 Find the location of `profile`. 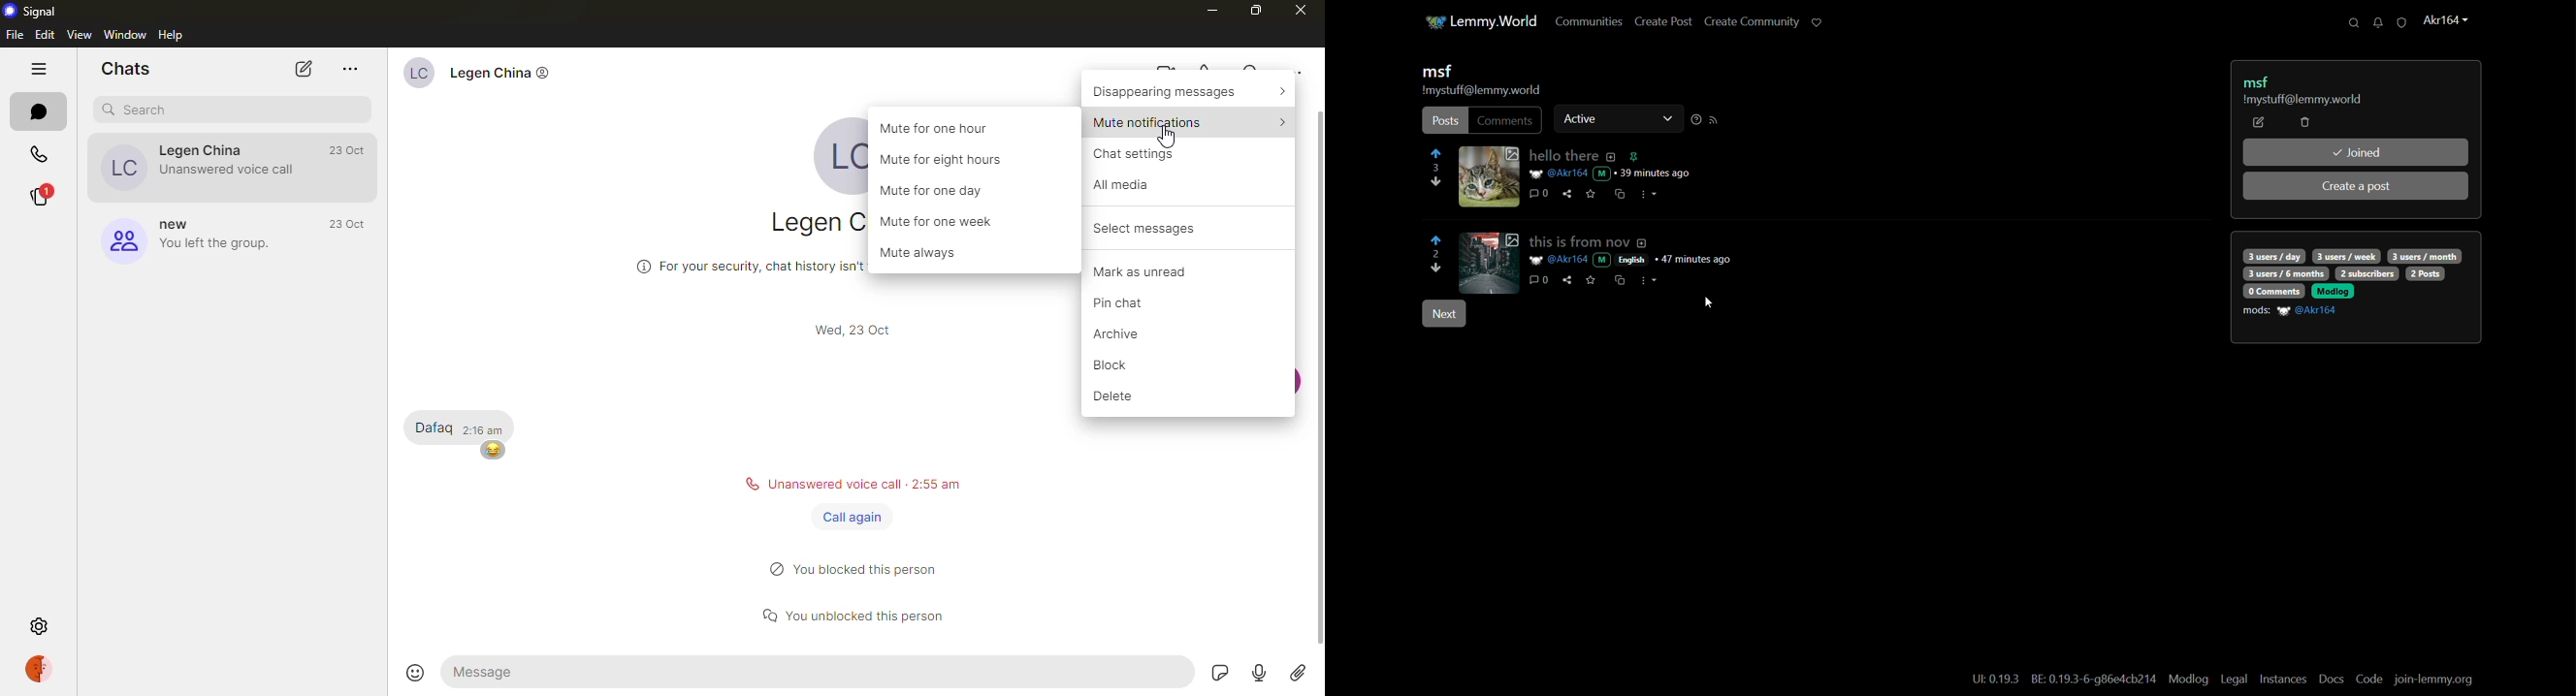

profile is located at coordinates (45, 668).